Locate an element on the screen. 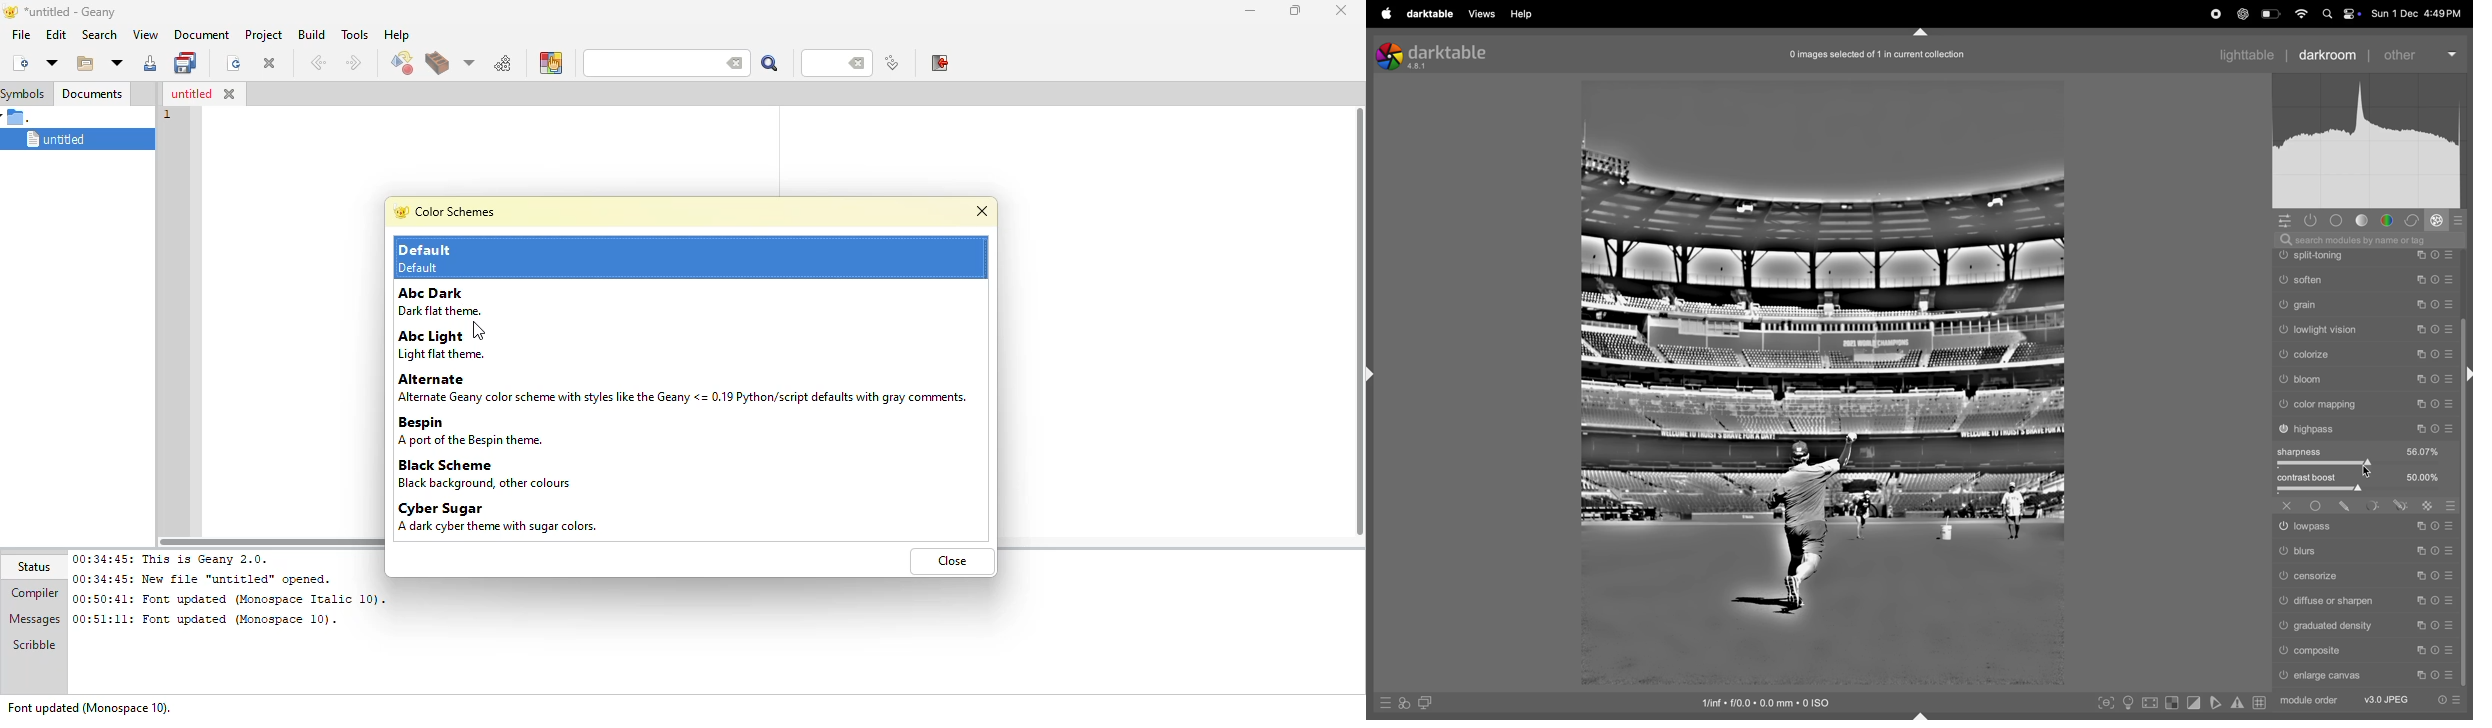 The height and width of the screenshot is (728, 2492). markdown is located at coordinates (1926, 32).